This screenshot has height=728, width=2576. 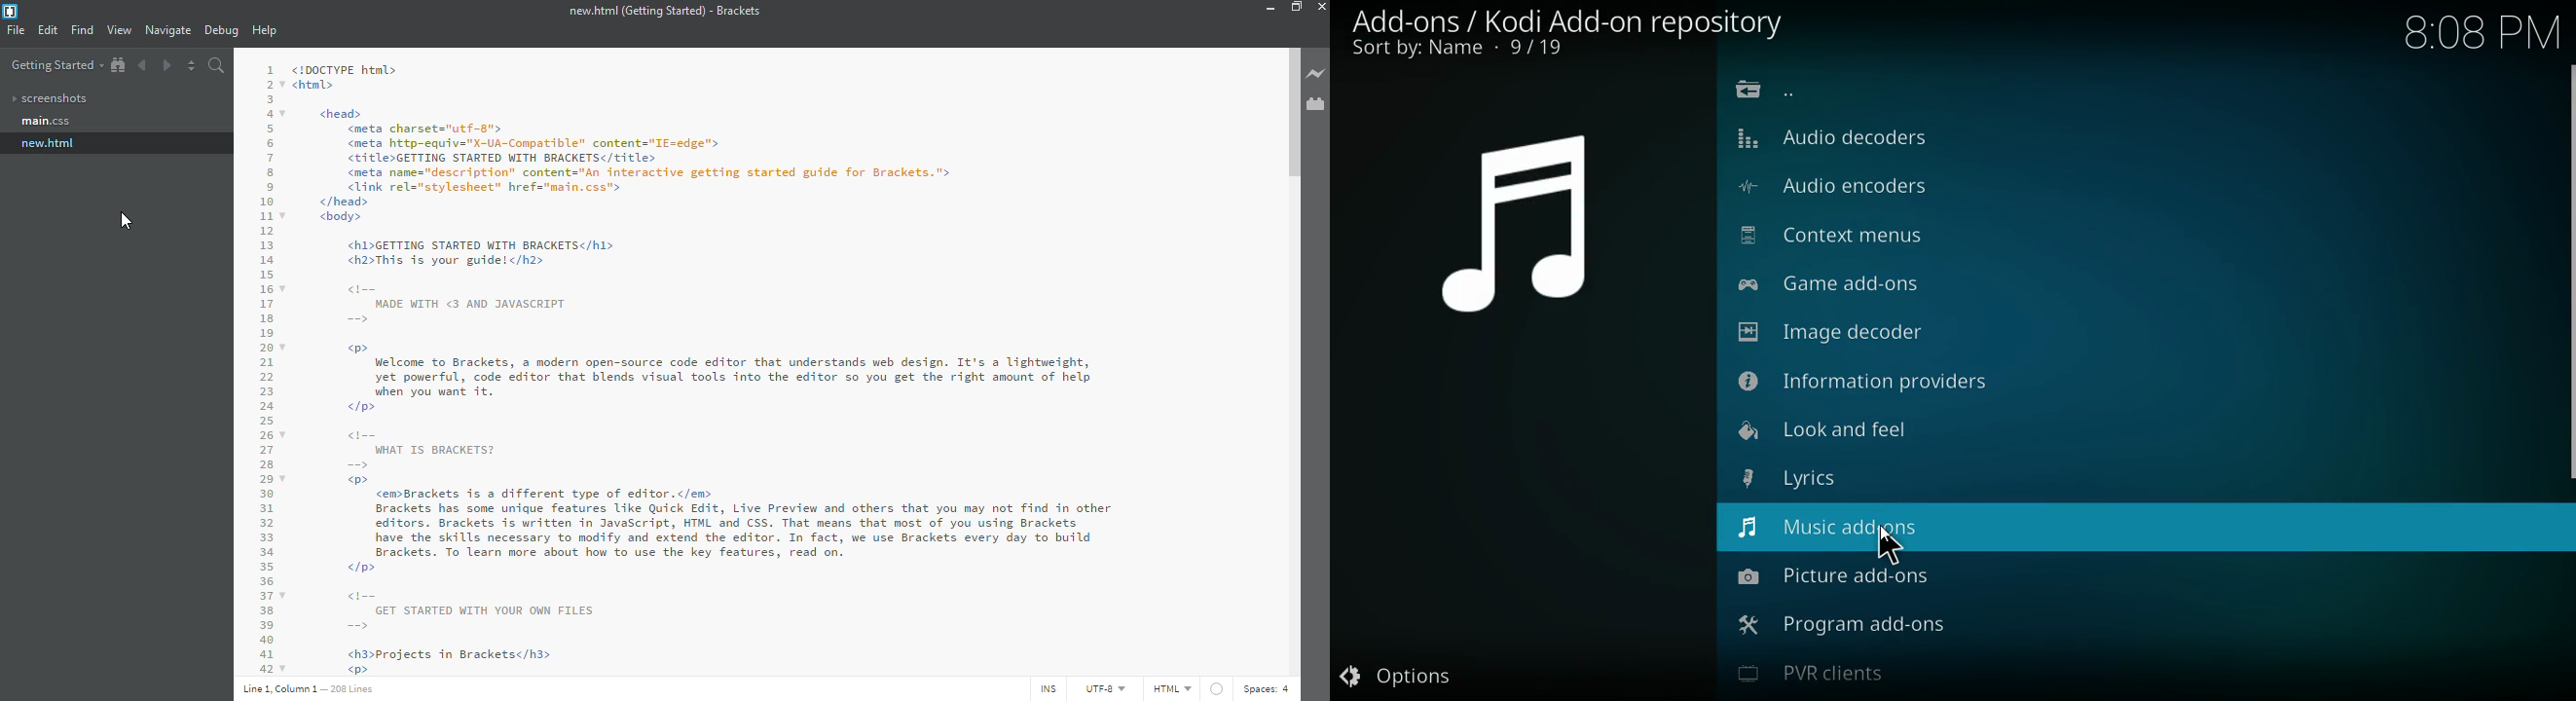 What do you see at coordinates (1268, 8) in the screenshot?
I see `minimize` at bounding box center [1268, 8].